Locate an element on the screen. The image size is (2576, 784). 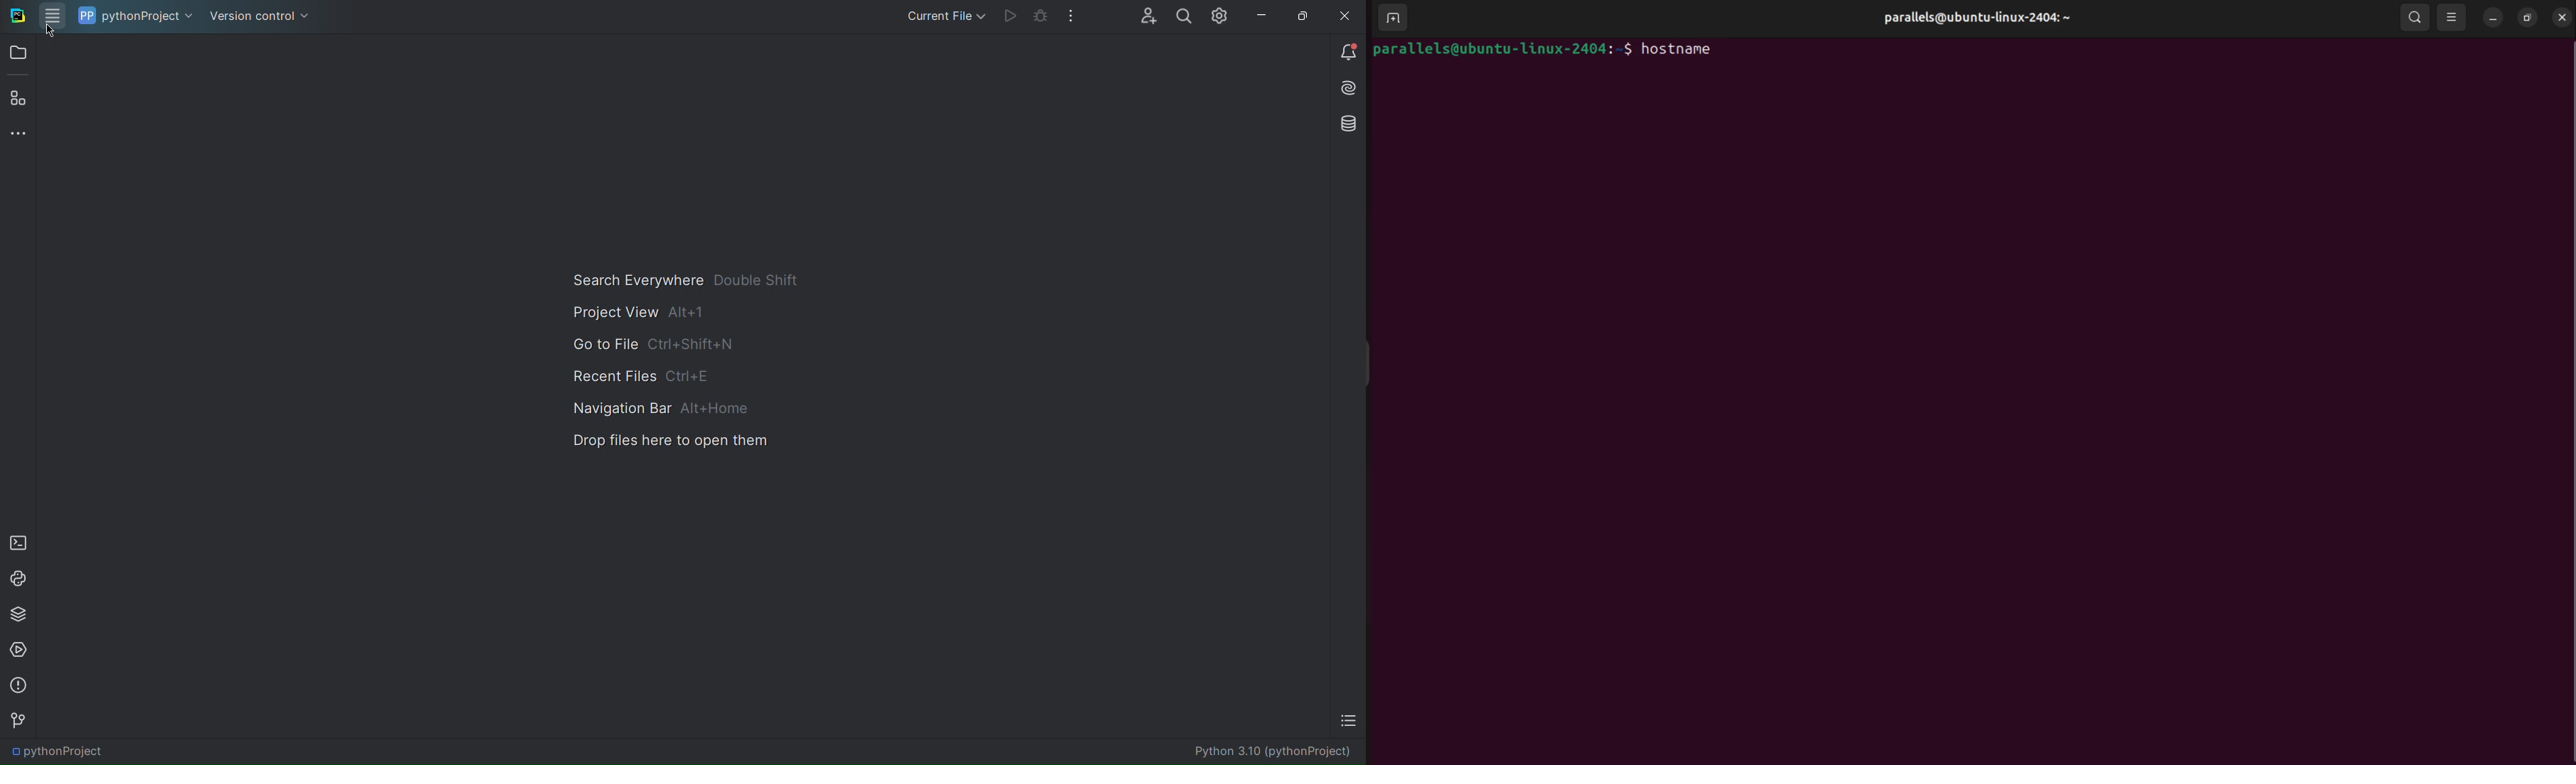
hostname is located at coordinates (1685, 48).